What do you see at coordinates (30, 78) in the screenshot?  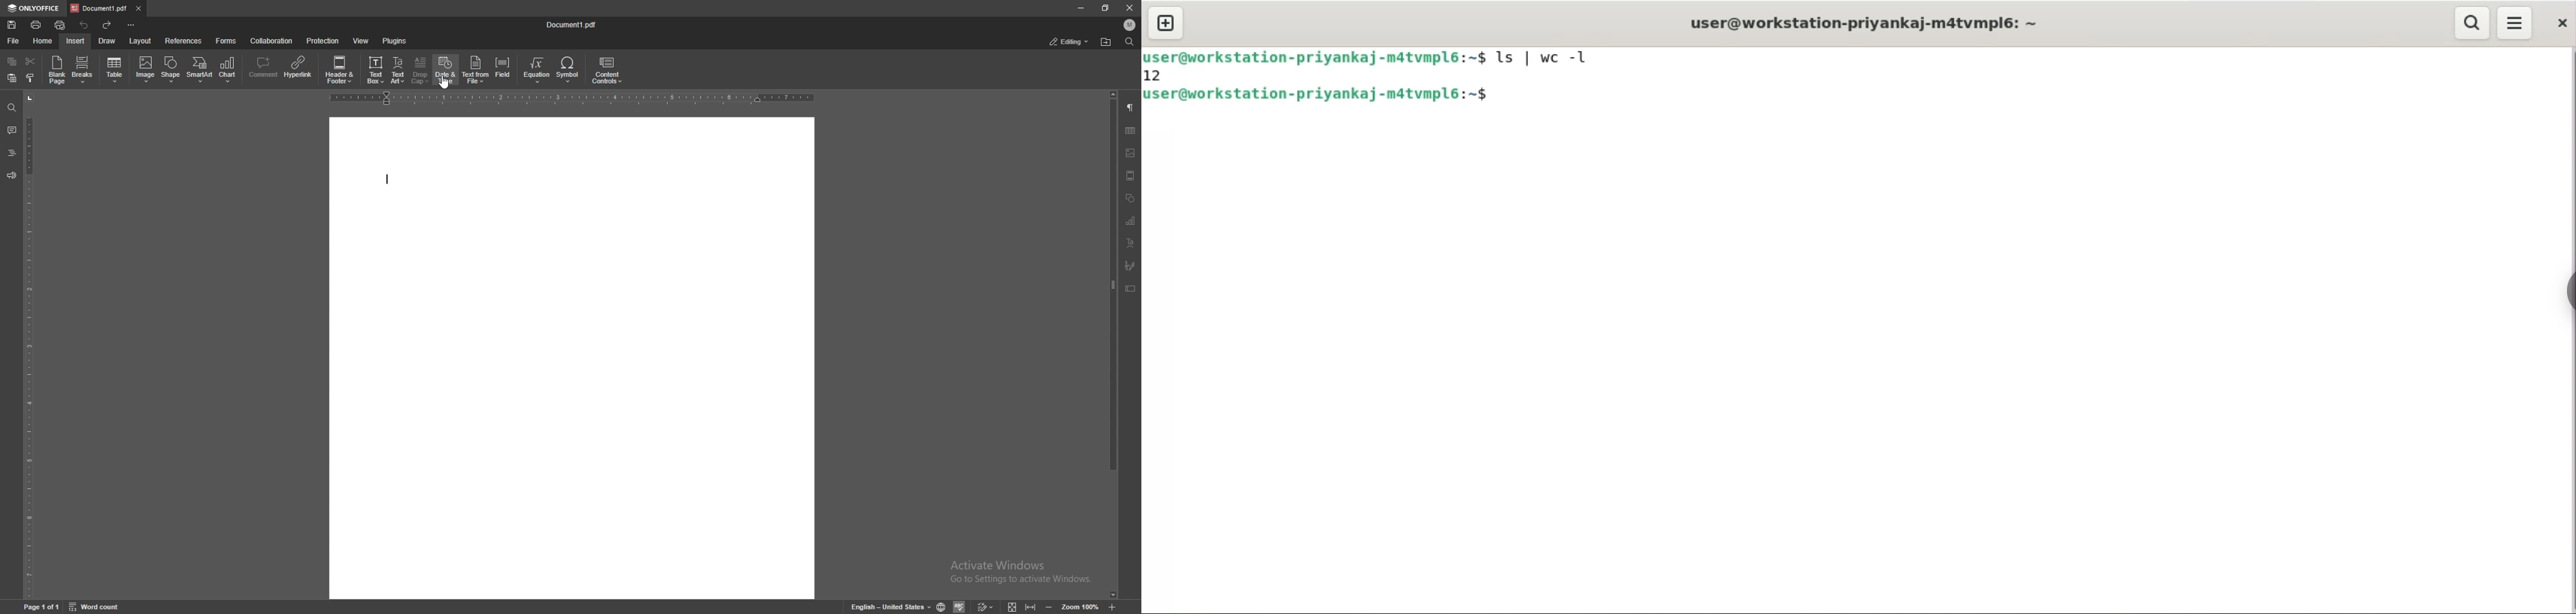 I see `select` at bounding box center [30, 78].